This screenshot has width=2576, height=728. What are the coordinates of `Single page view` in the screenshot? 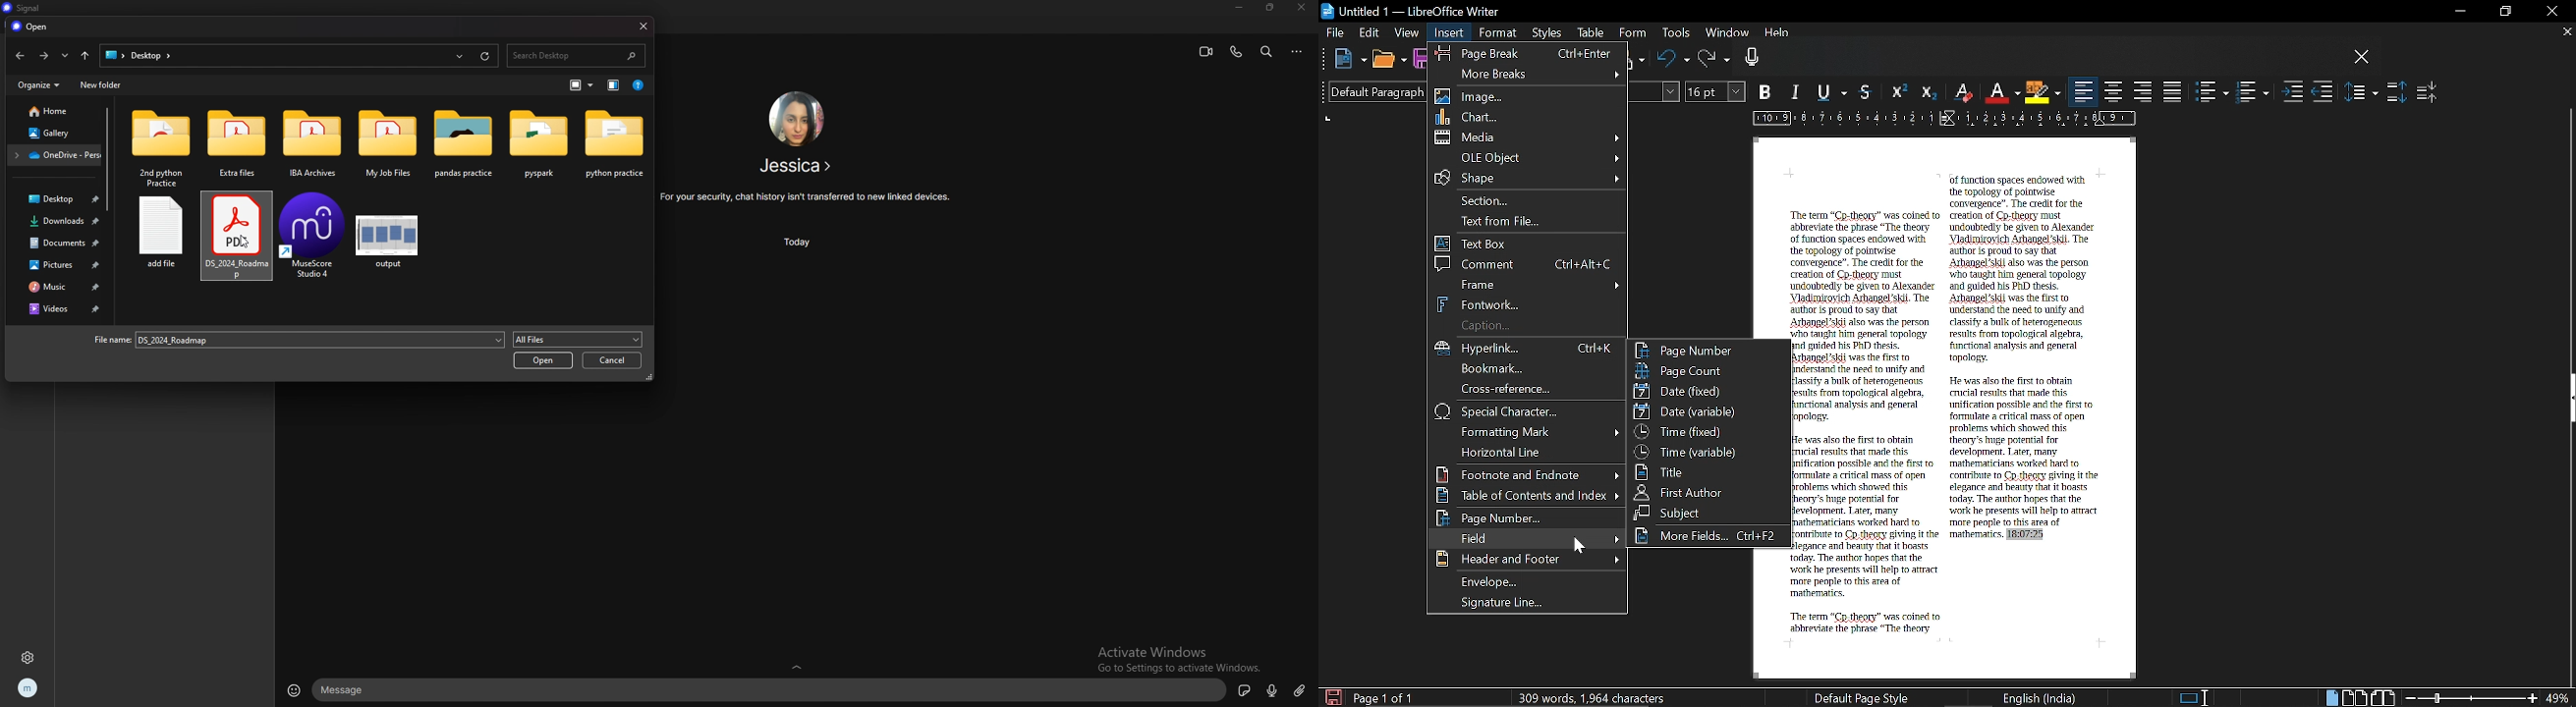 It's located at (2330, 698).